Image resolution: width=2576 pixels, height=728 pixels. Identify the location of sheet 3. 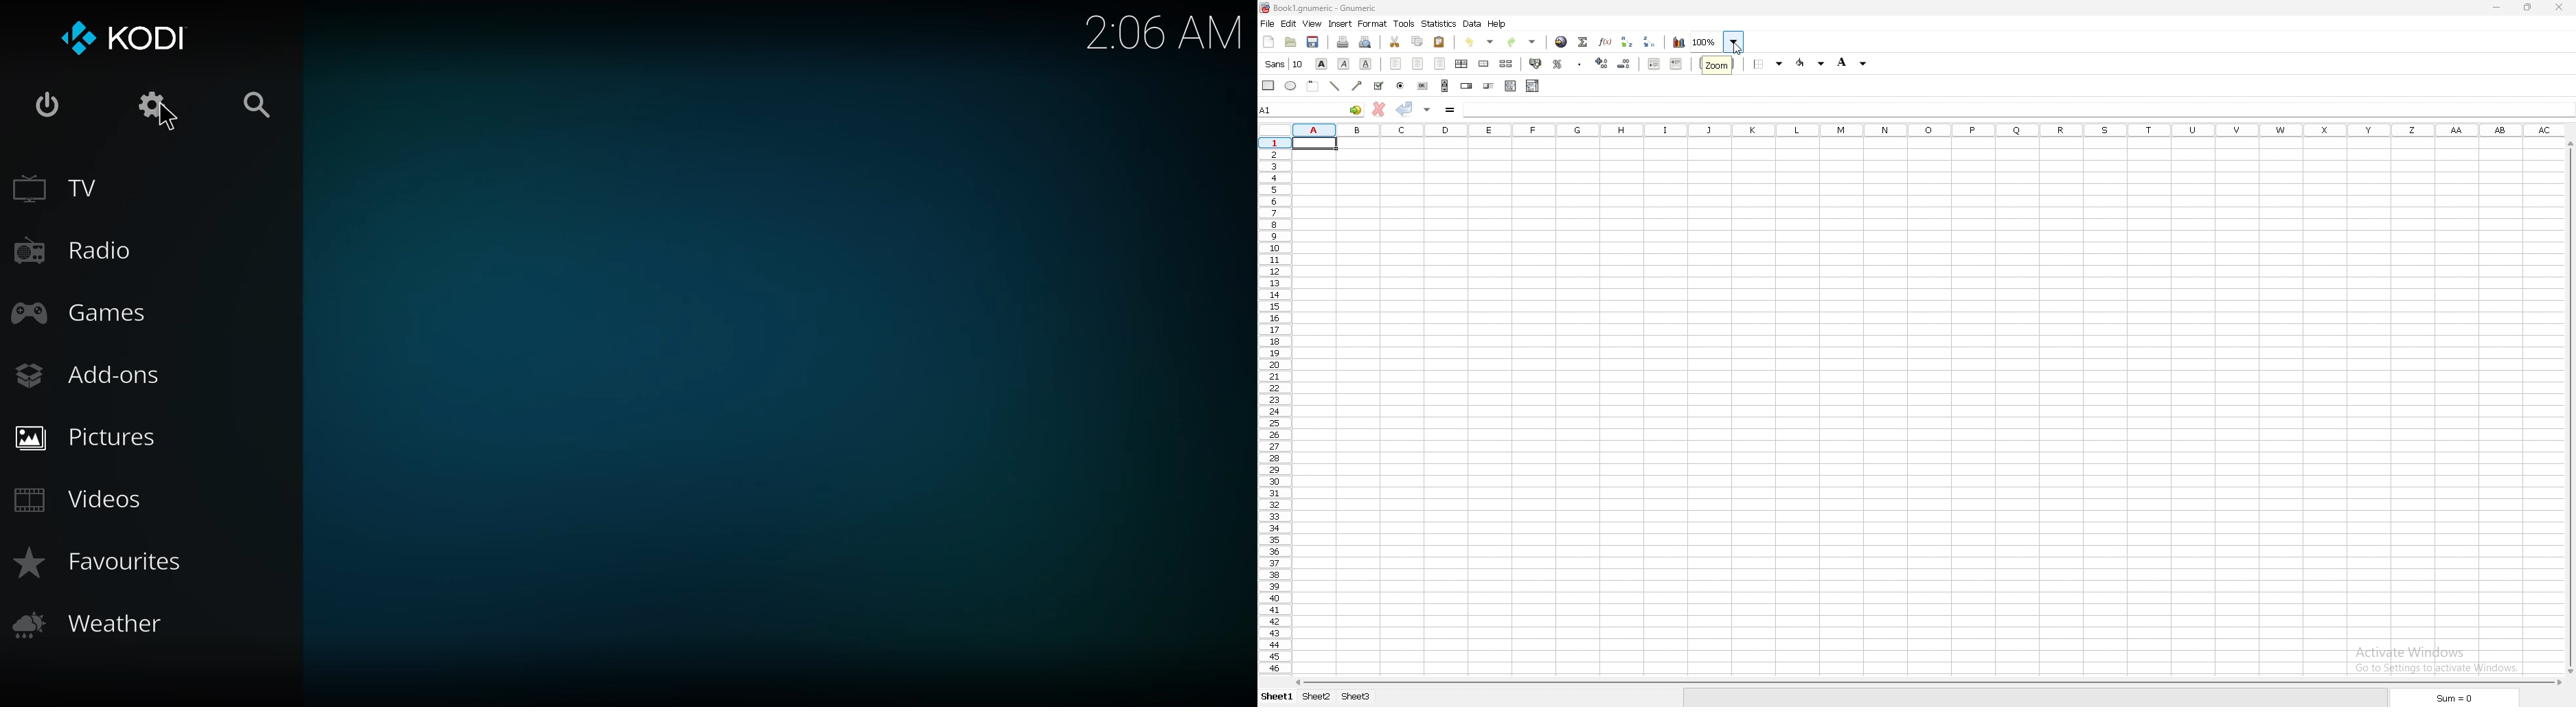
(1357, 697).